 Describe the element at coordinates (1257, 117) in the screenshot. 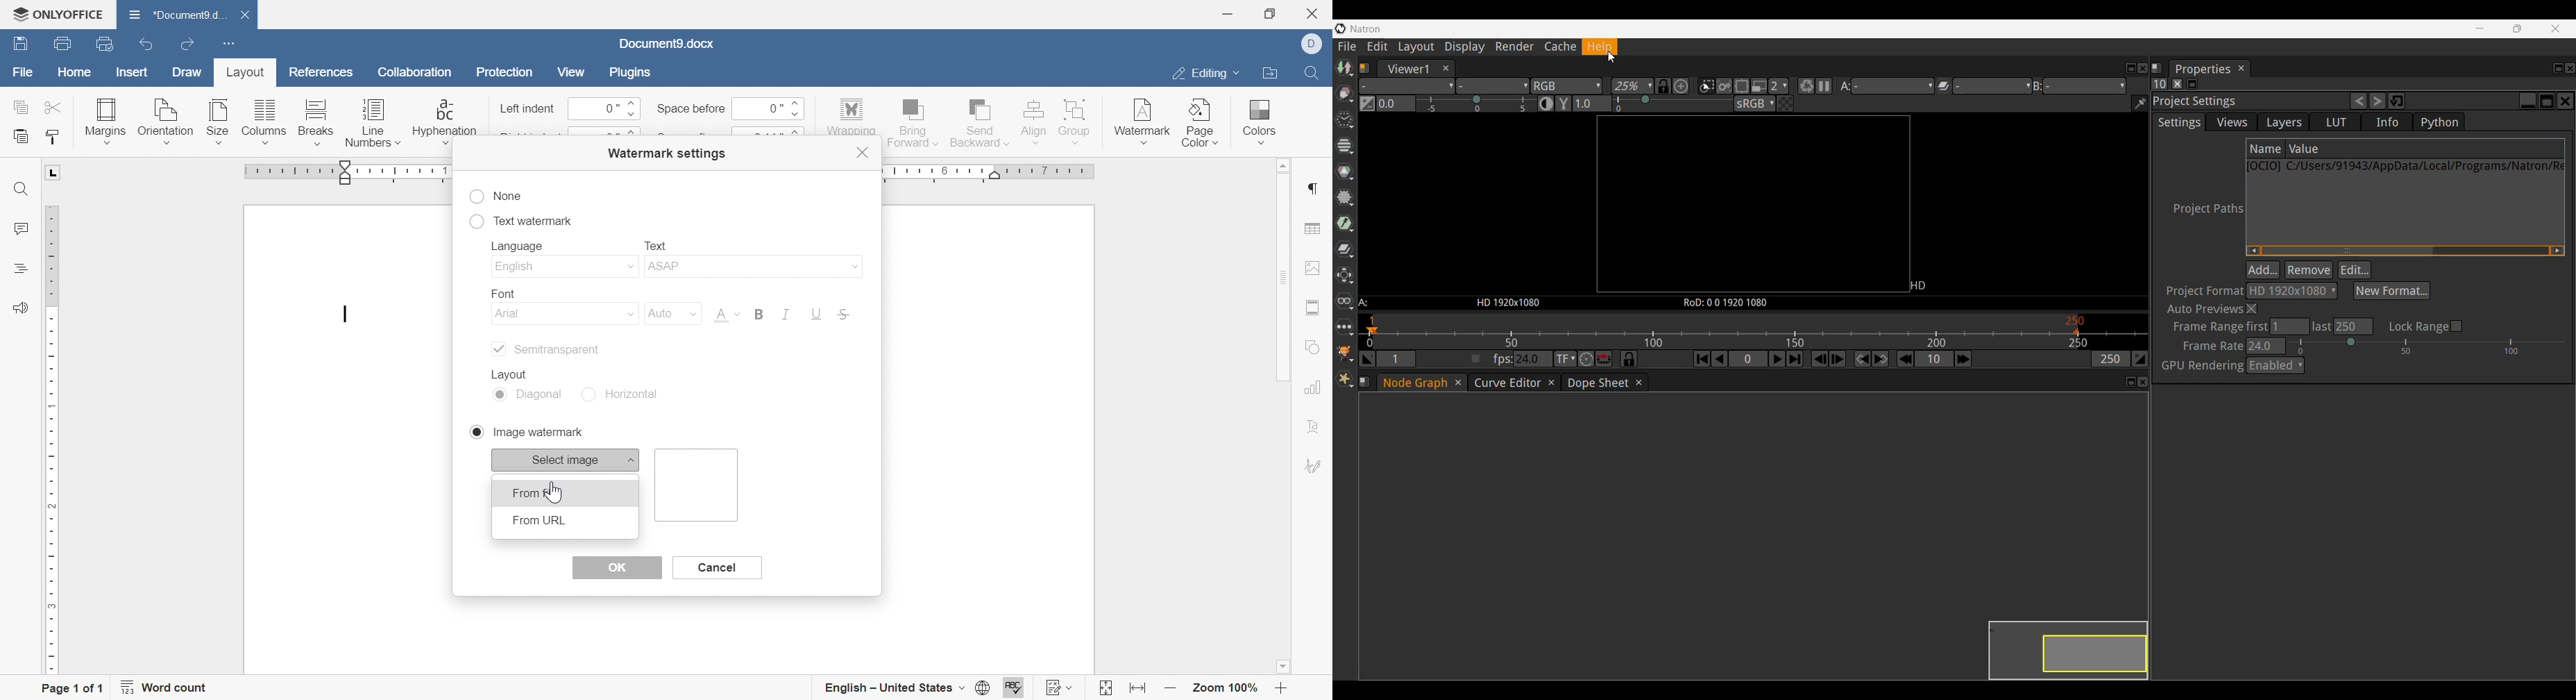

I see `colors` at that location.